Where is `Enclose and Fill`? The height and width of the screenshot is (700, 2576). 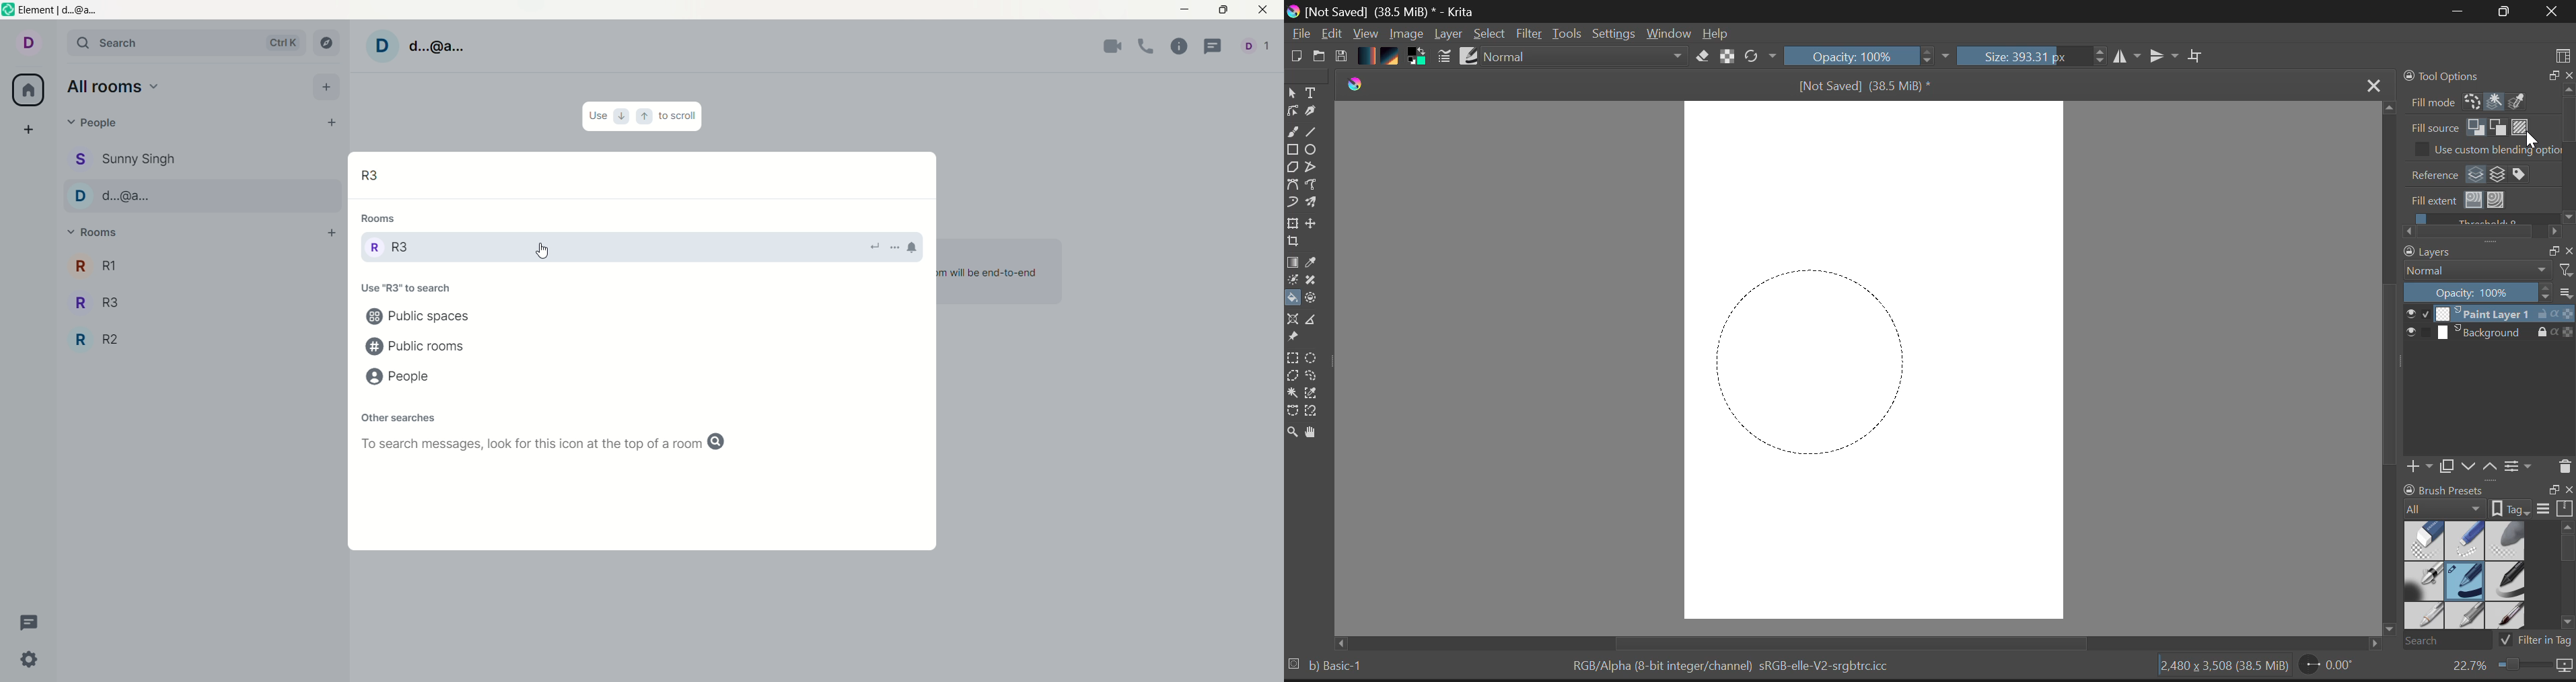
Enclose and Fill is located at coordinates (1316, 298).